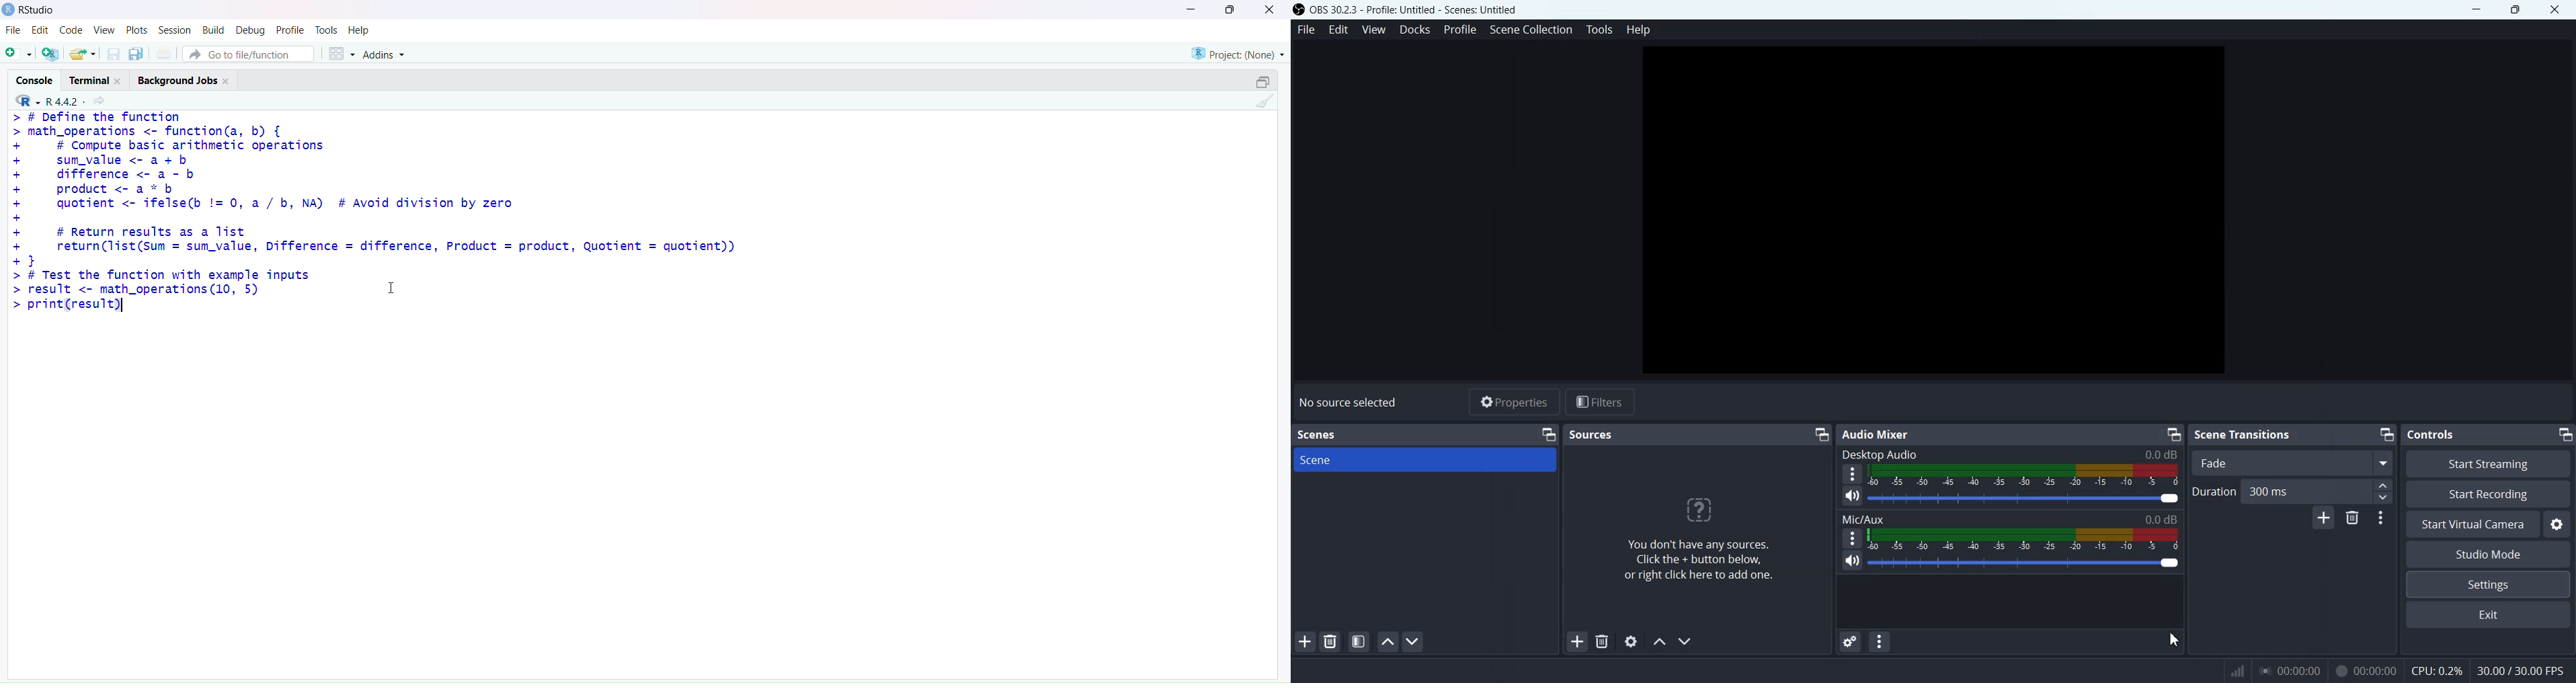 Image resolution: width=2576 pixels, height=700 pixels. I want to click on Save current document (Ctrl + S), so click(114, 52).